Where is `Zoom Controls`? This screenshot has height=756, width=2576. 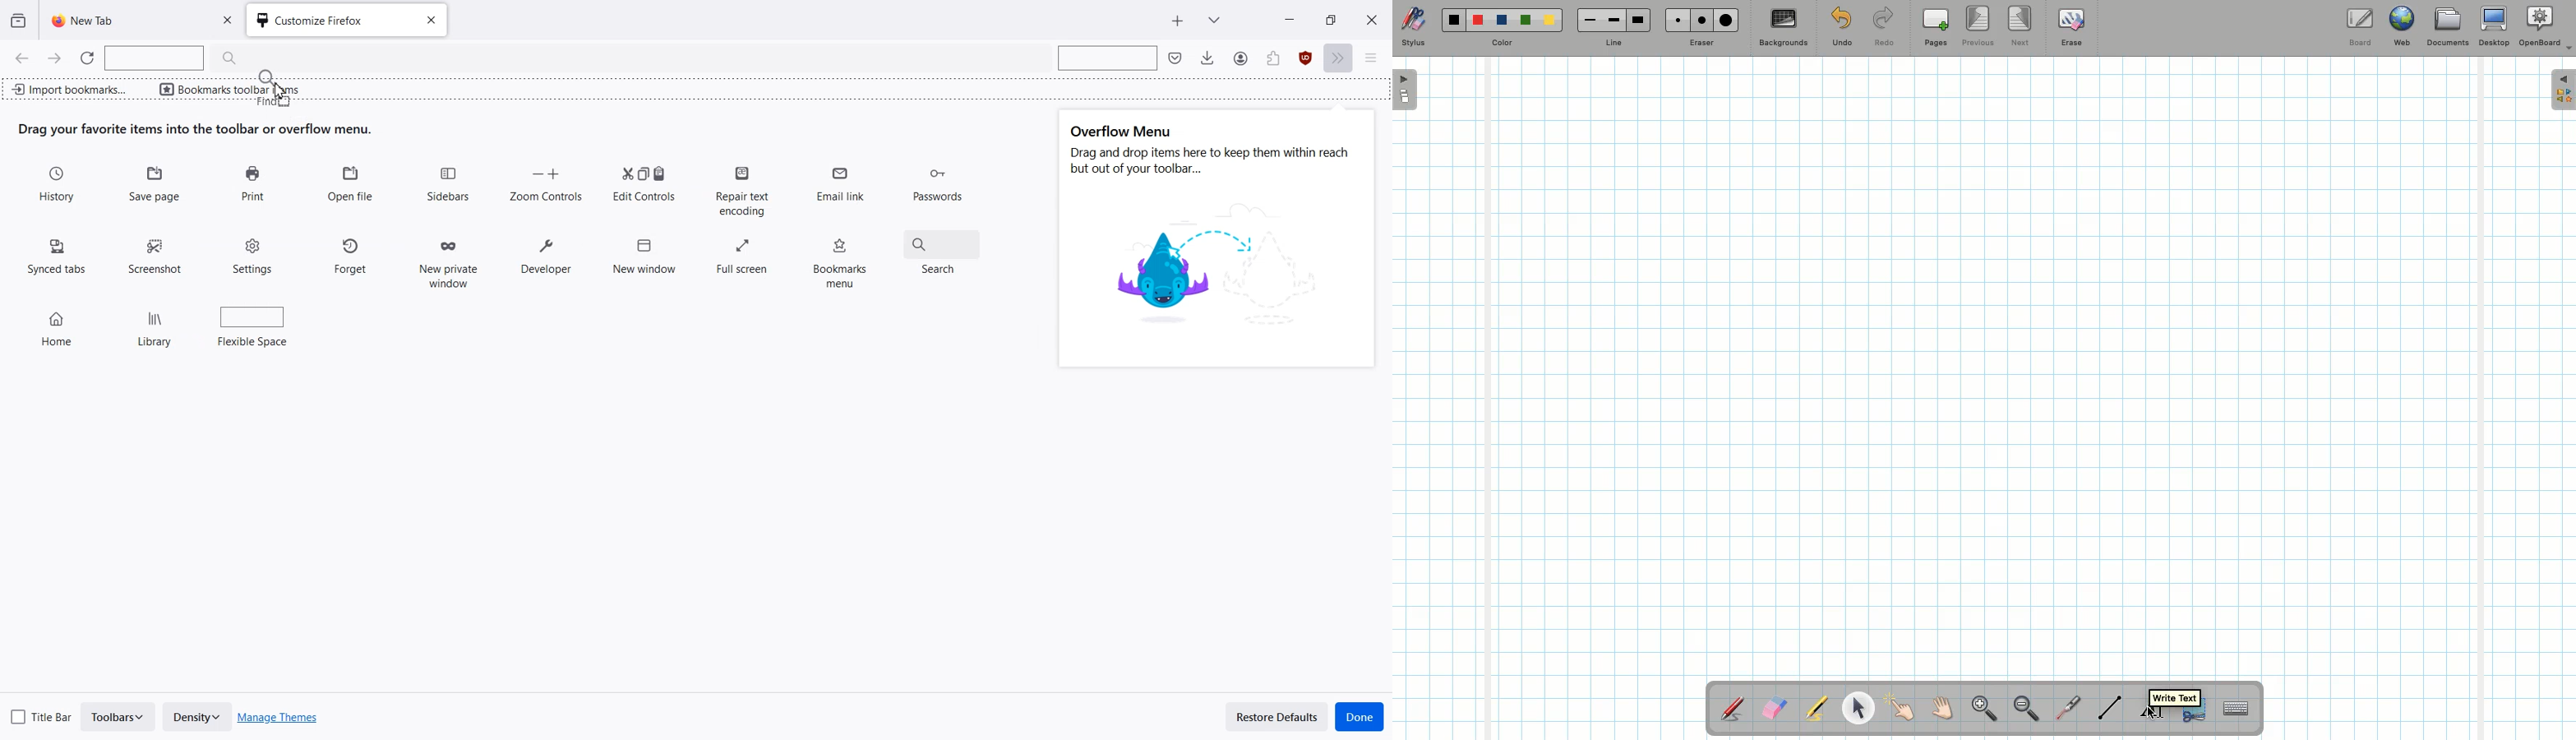
Zoom Controls is located at coordinates (545, 183).